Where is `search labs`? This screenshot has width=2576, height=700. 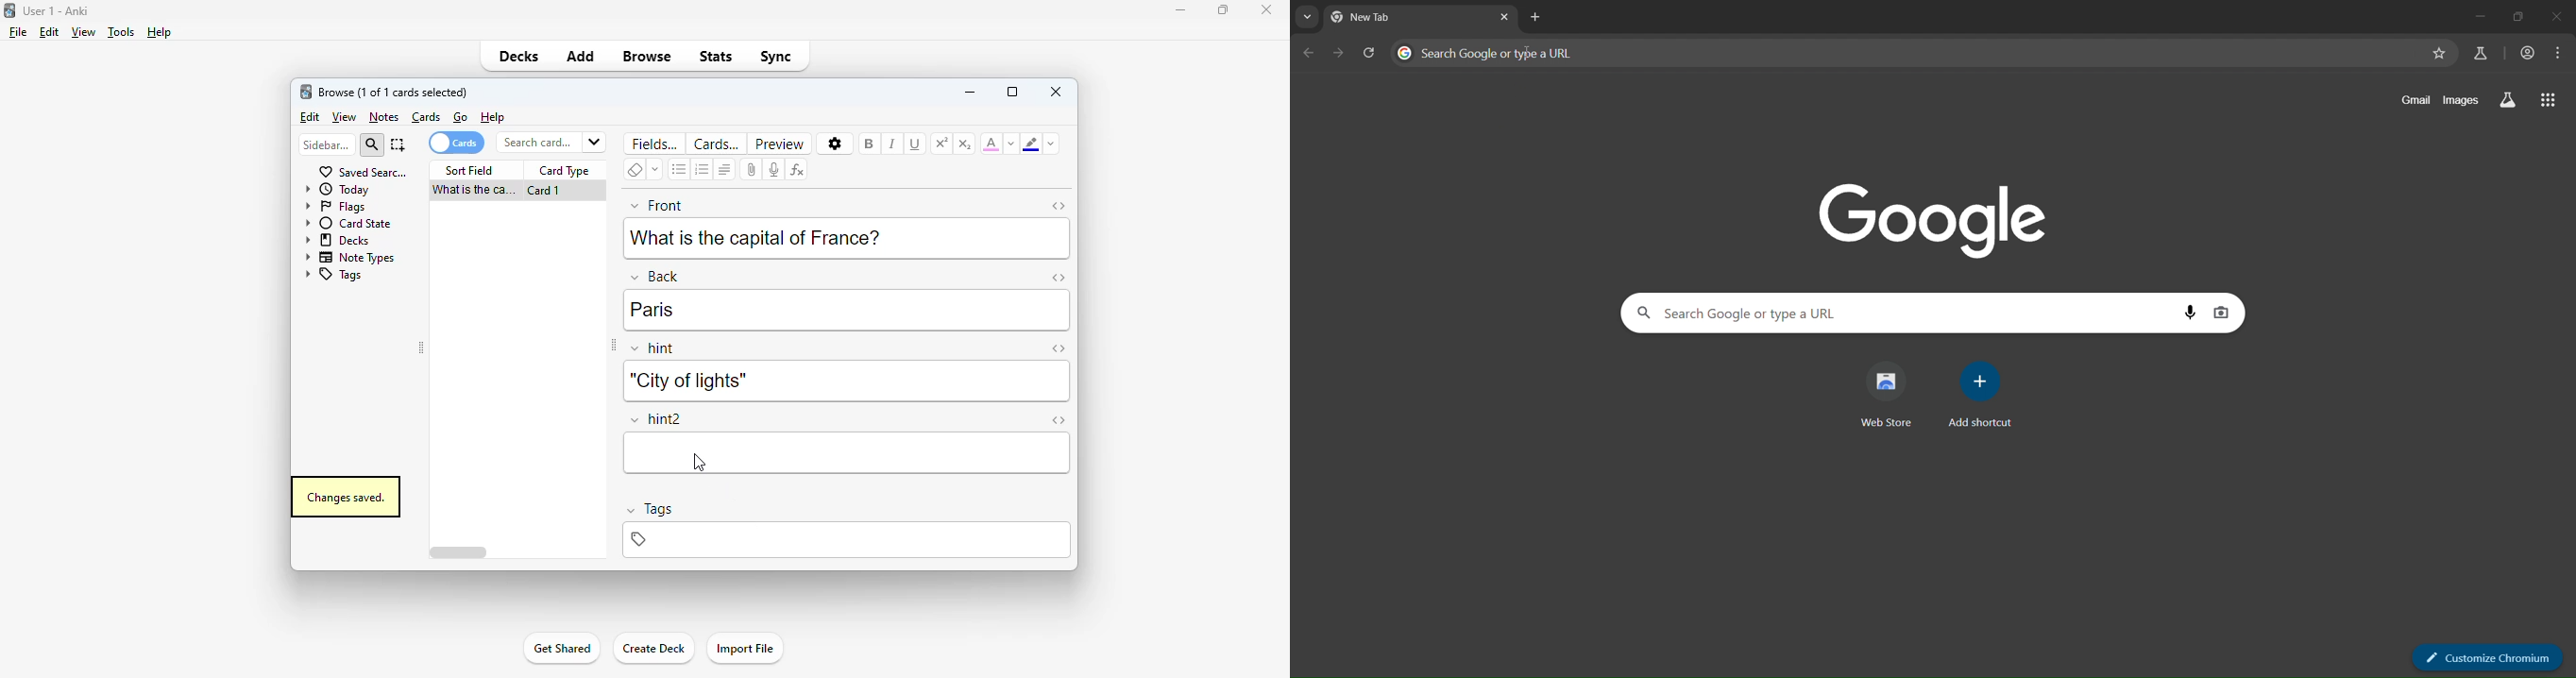
search labs is located at coordinates (2507, 100).